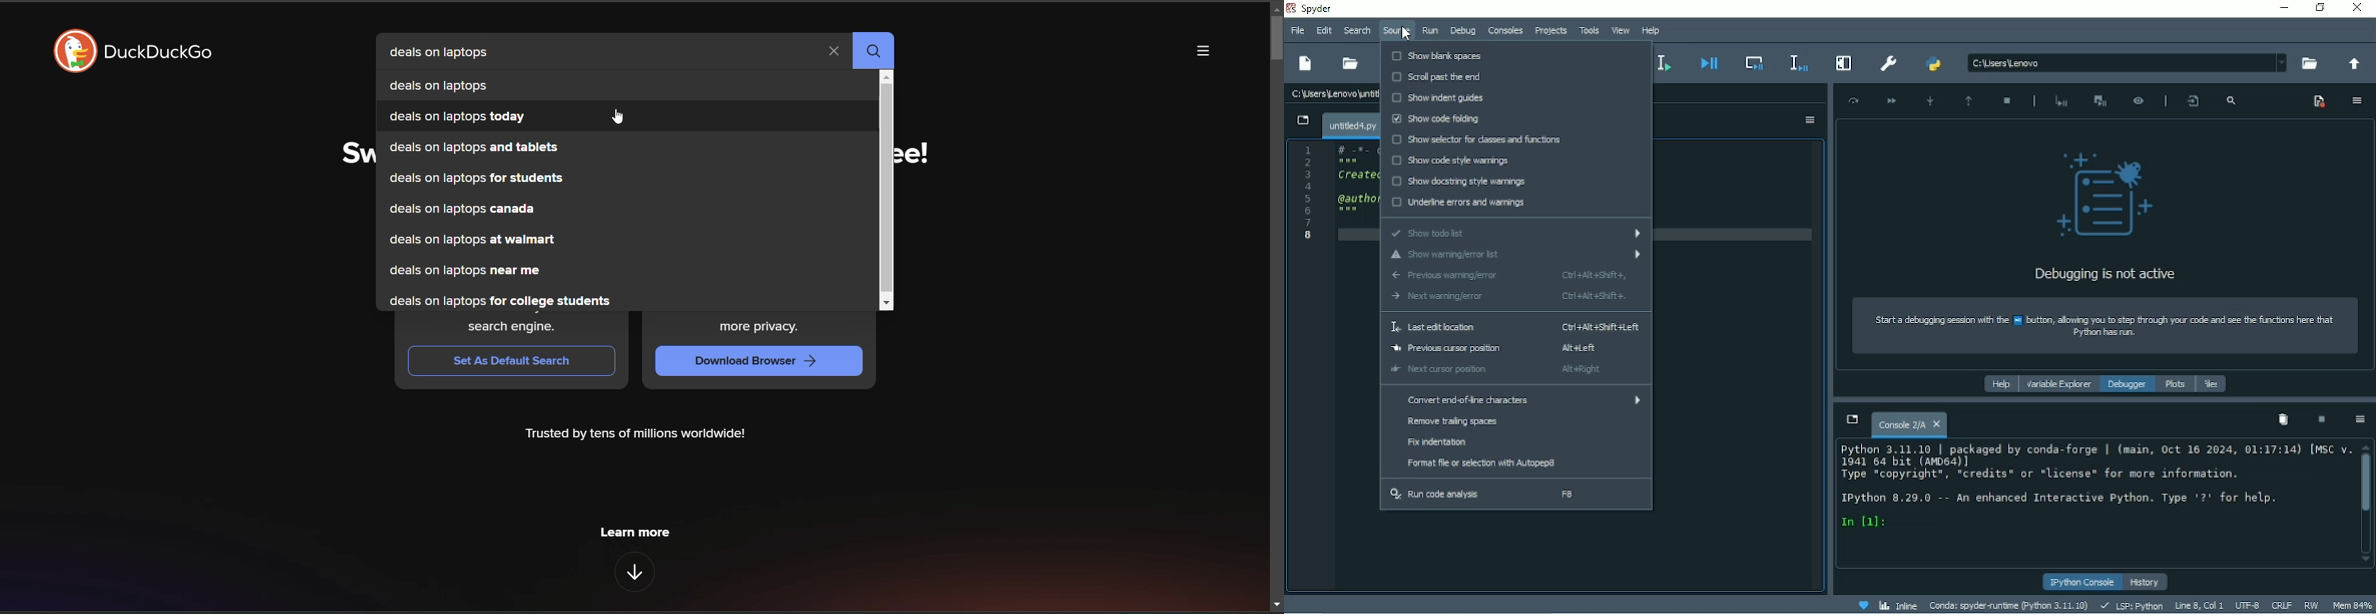 The height and width of the screenshot is (616, 2380). What do you see at coordinates (2057, 385) in the screenshot?
I see `Variable explorer` at bounding box center [2057, 385].